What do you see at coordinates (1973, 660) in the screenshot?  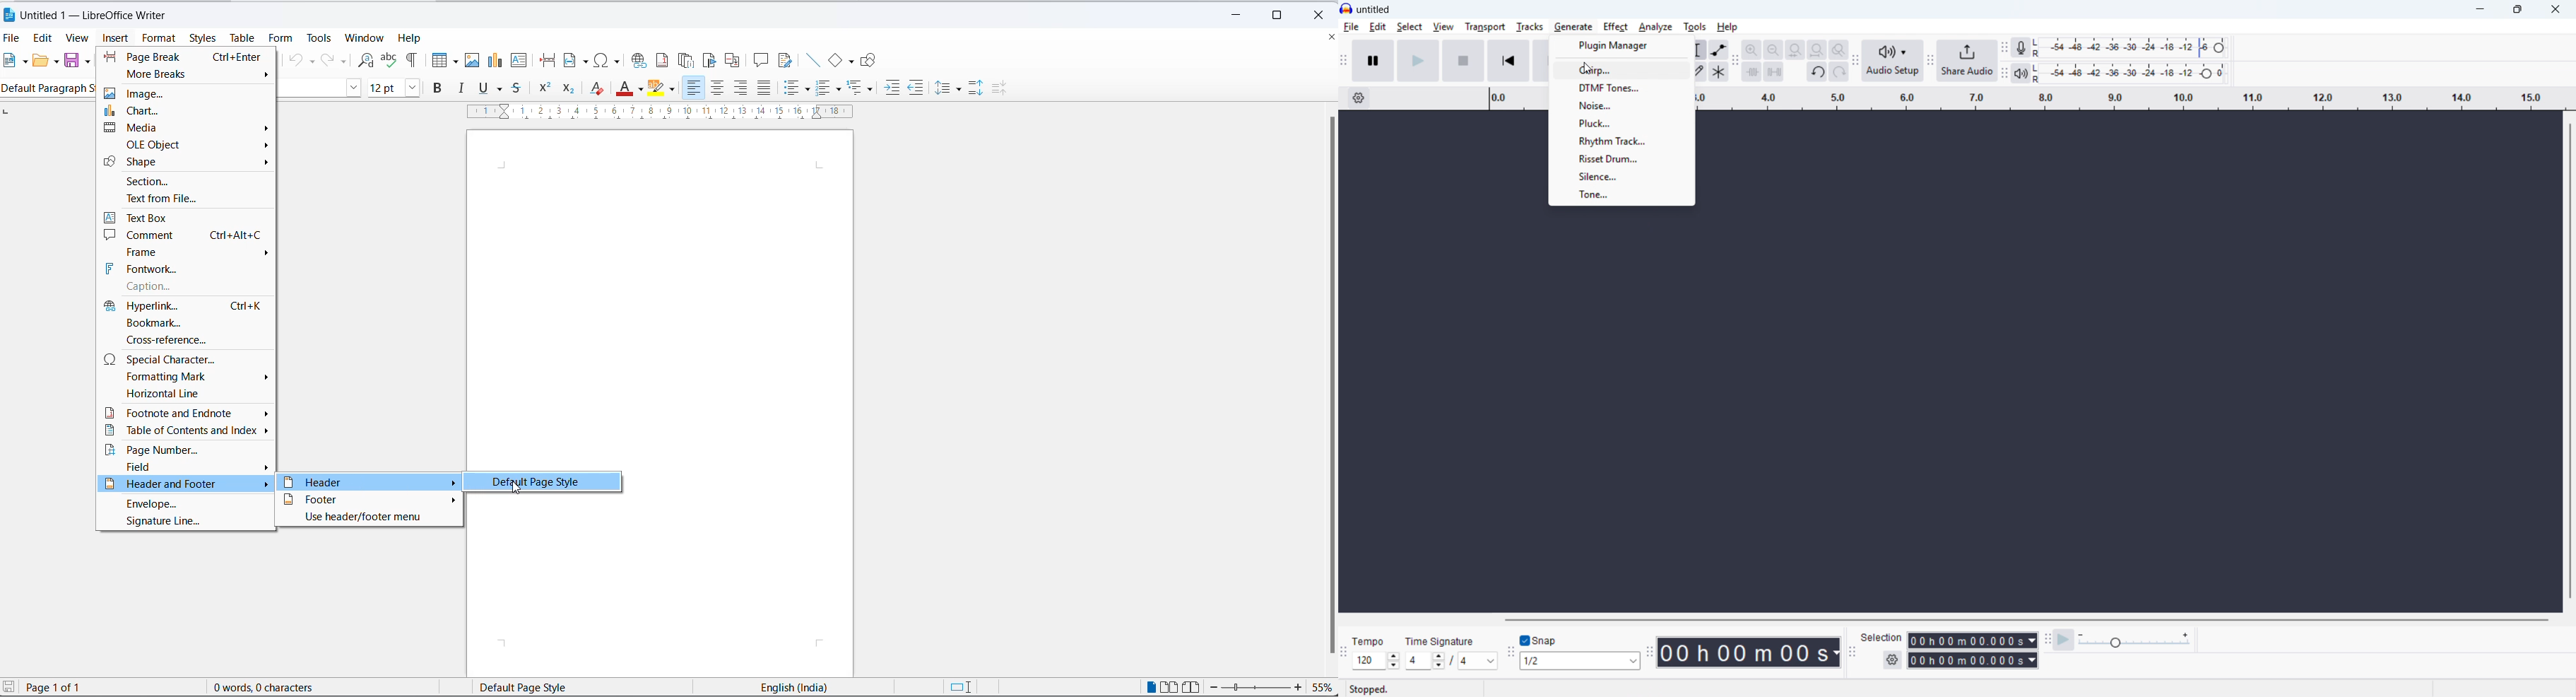 I see `Selection end time` at bounding box center [1973, 660].